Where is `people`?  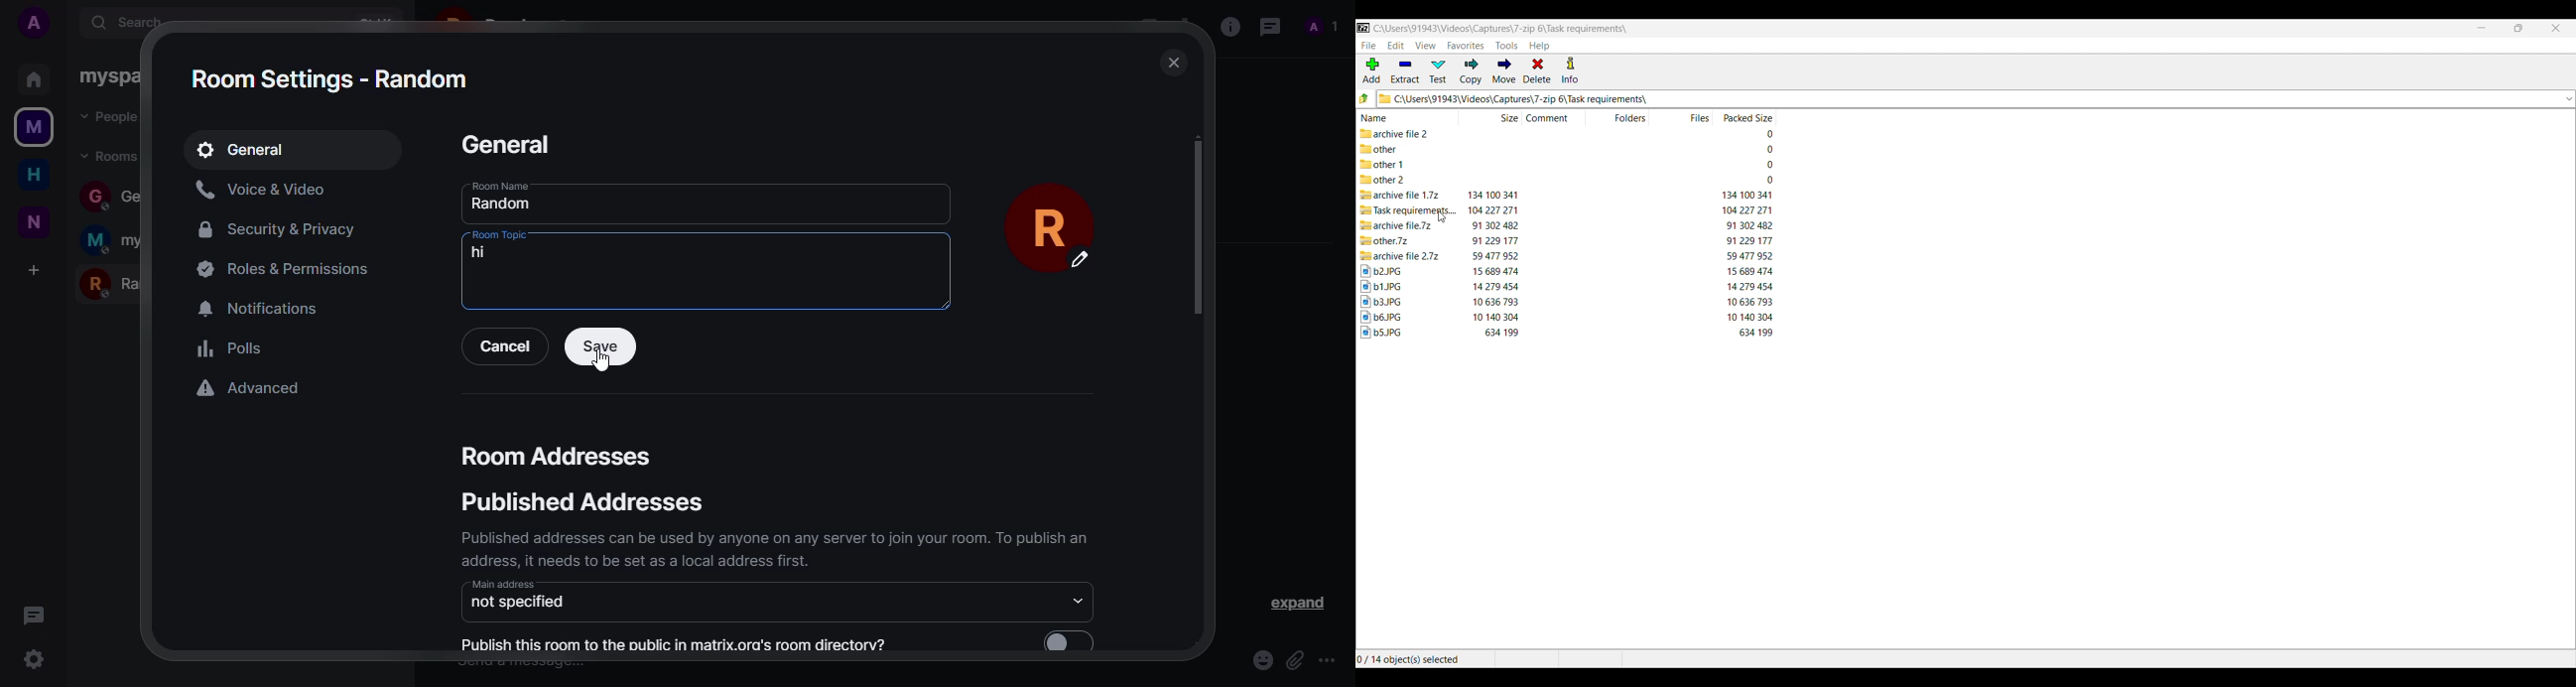
people is located at coordinates (116, 117).